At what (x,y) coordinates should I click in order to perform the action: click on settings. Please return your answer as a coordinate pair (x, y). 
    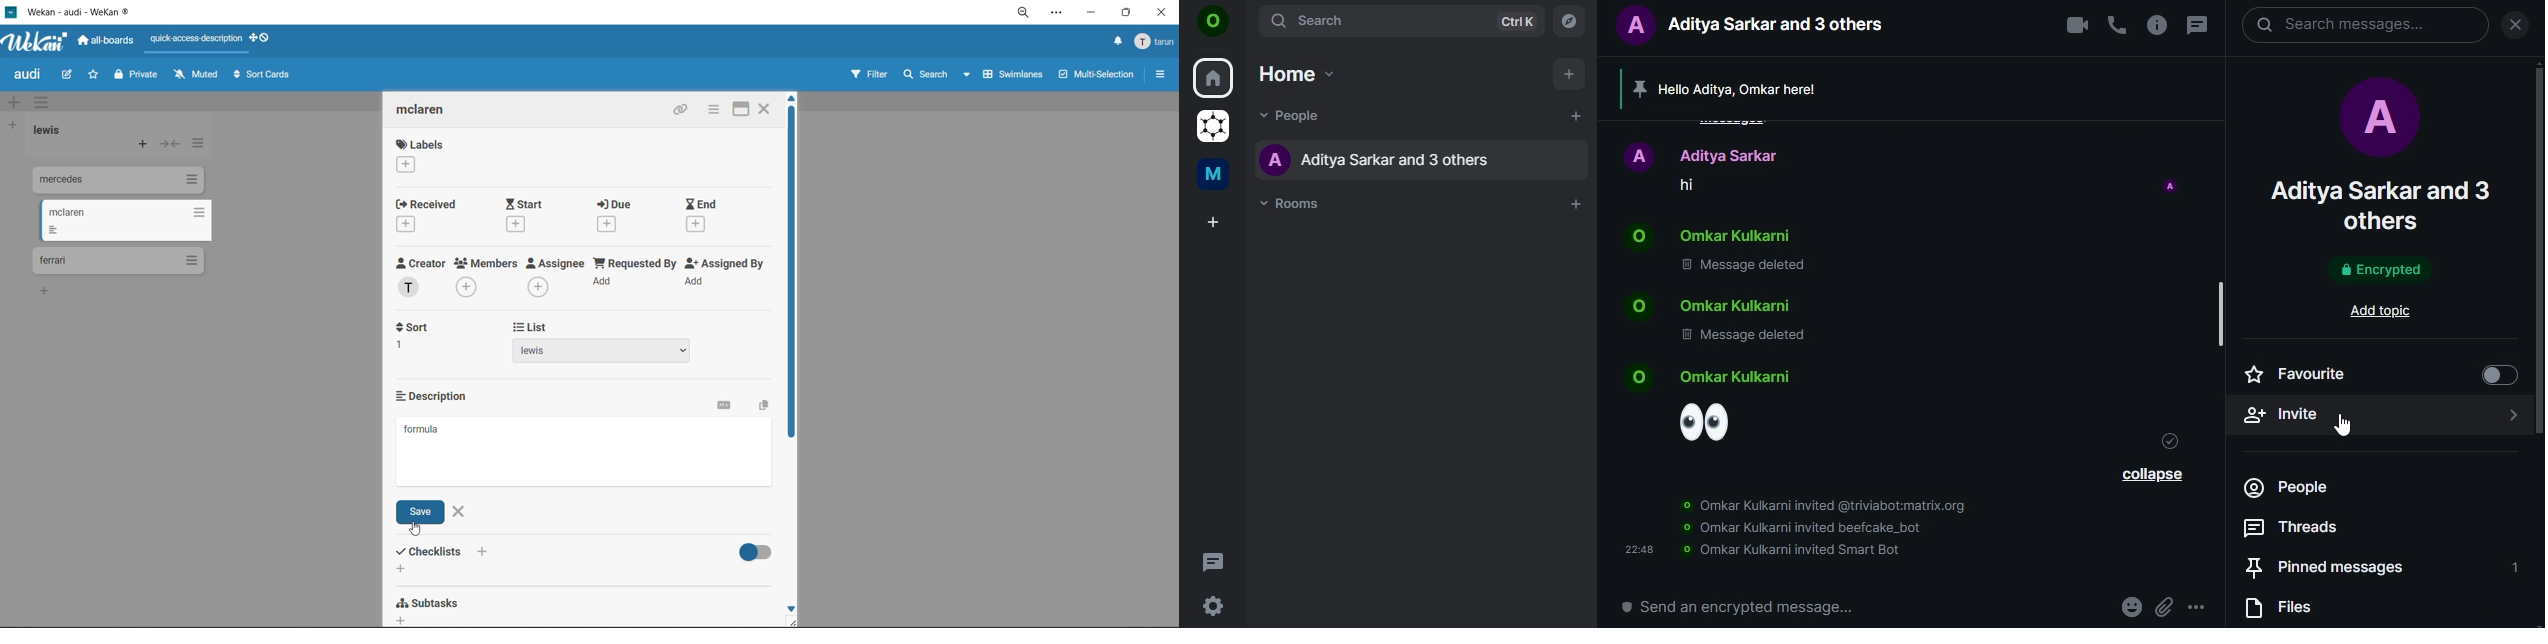
    Looking at the image, I should click on (1056, 14).